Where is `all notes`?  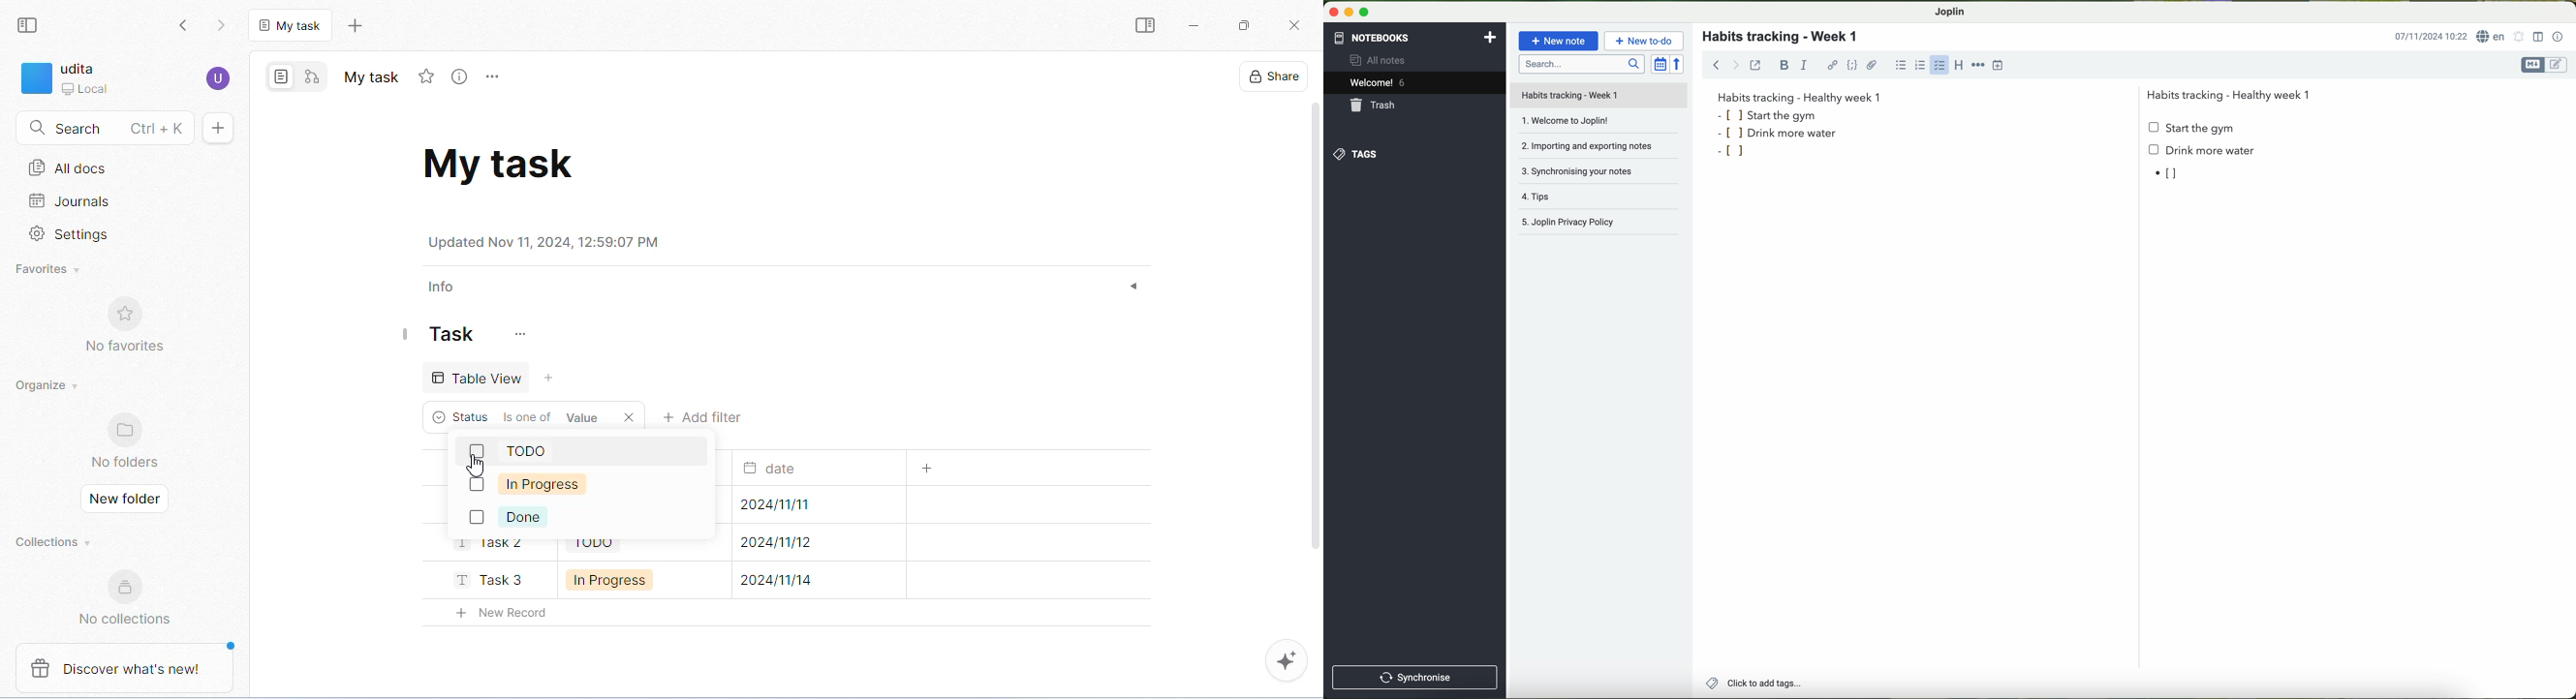
all notes is located at coordinates (1380, 59).